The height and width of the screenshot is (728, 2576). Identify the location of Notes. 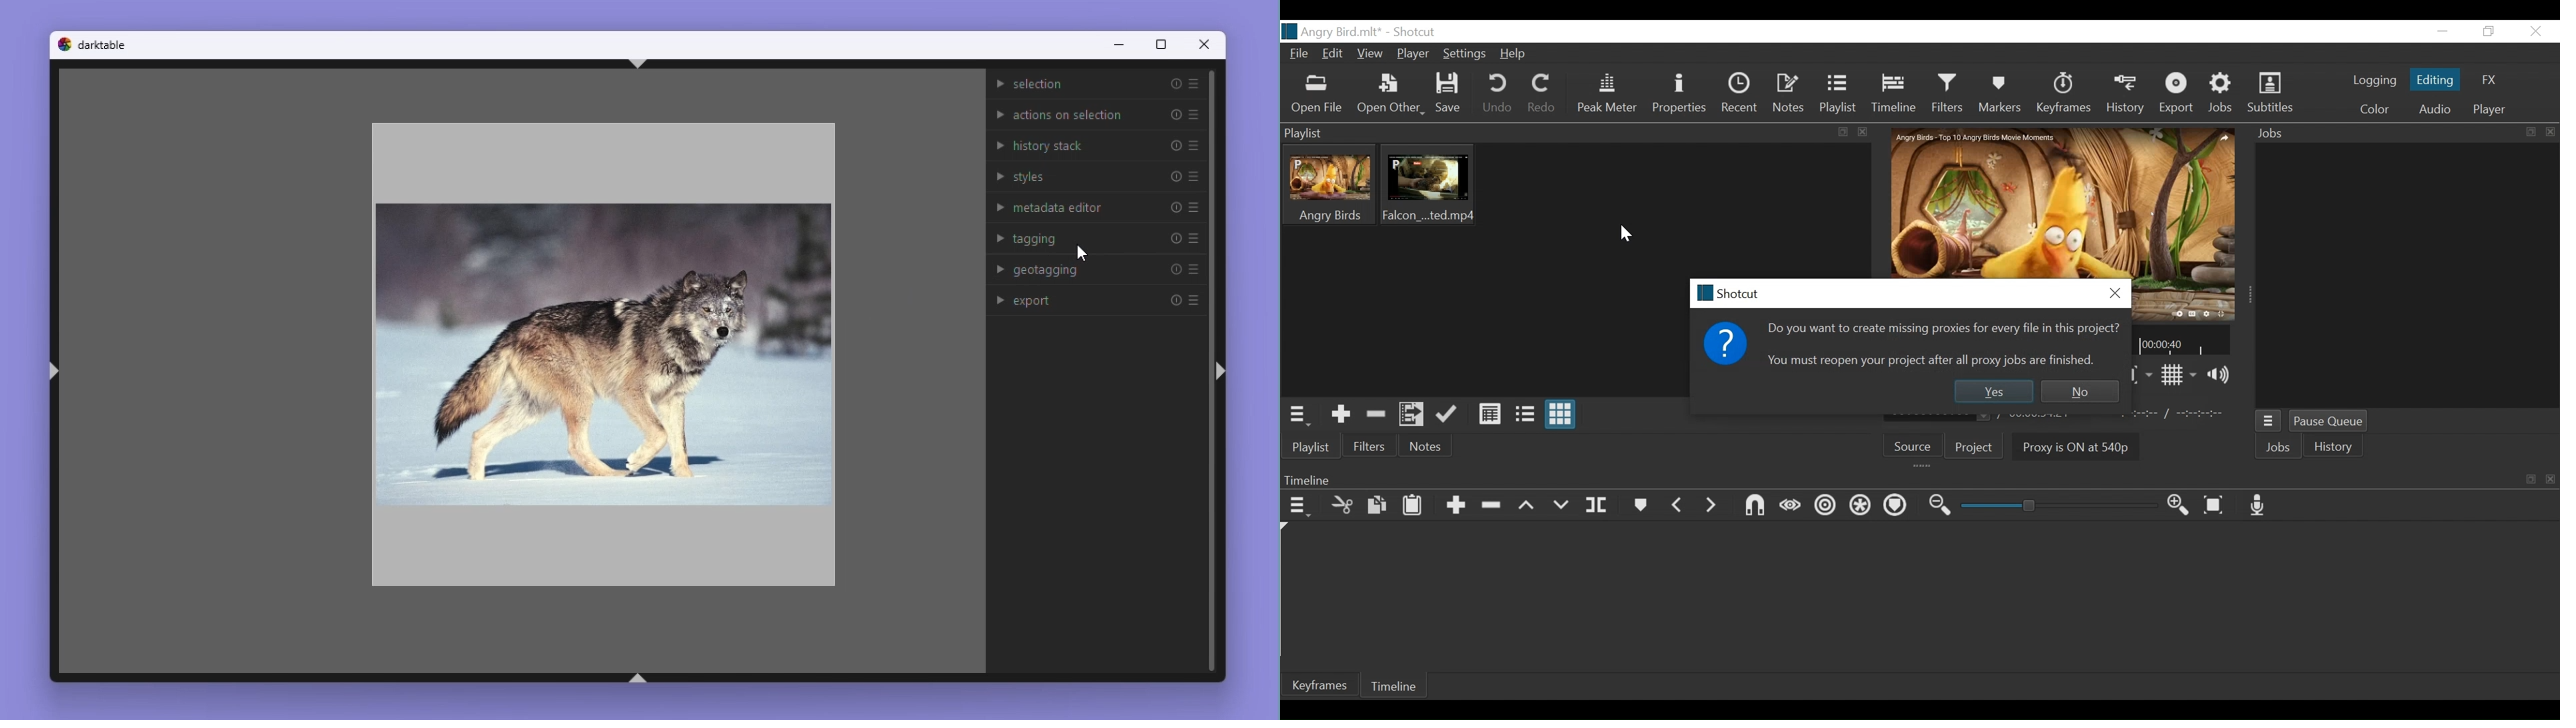
(1791, 92).